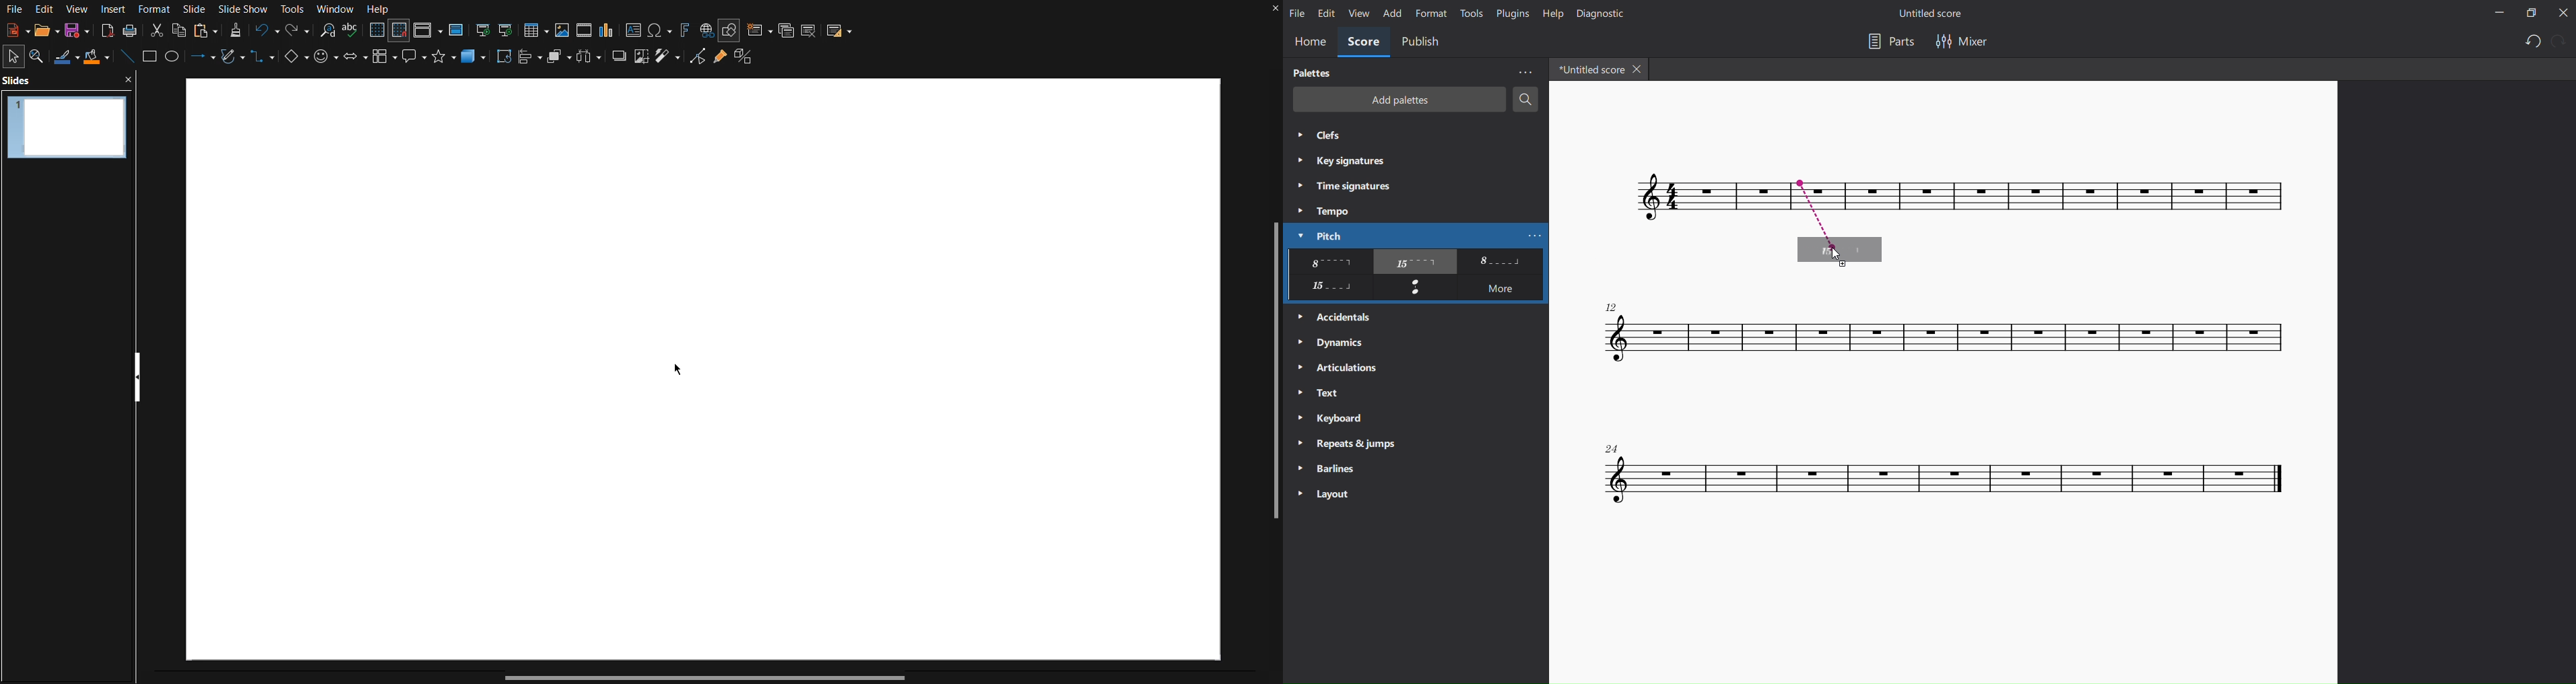 The width and height of the screenshot is (2576, 700). I want to click on score, so click(1944, 473).